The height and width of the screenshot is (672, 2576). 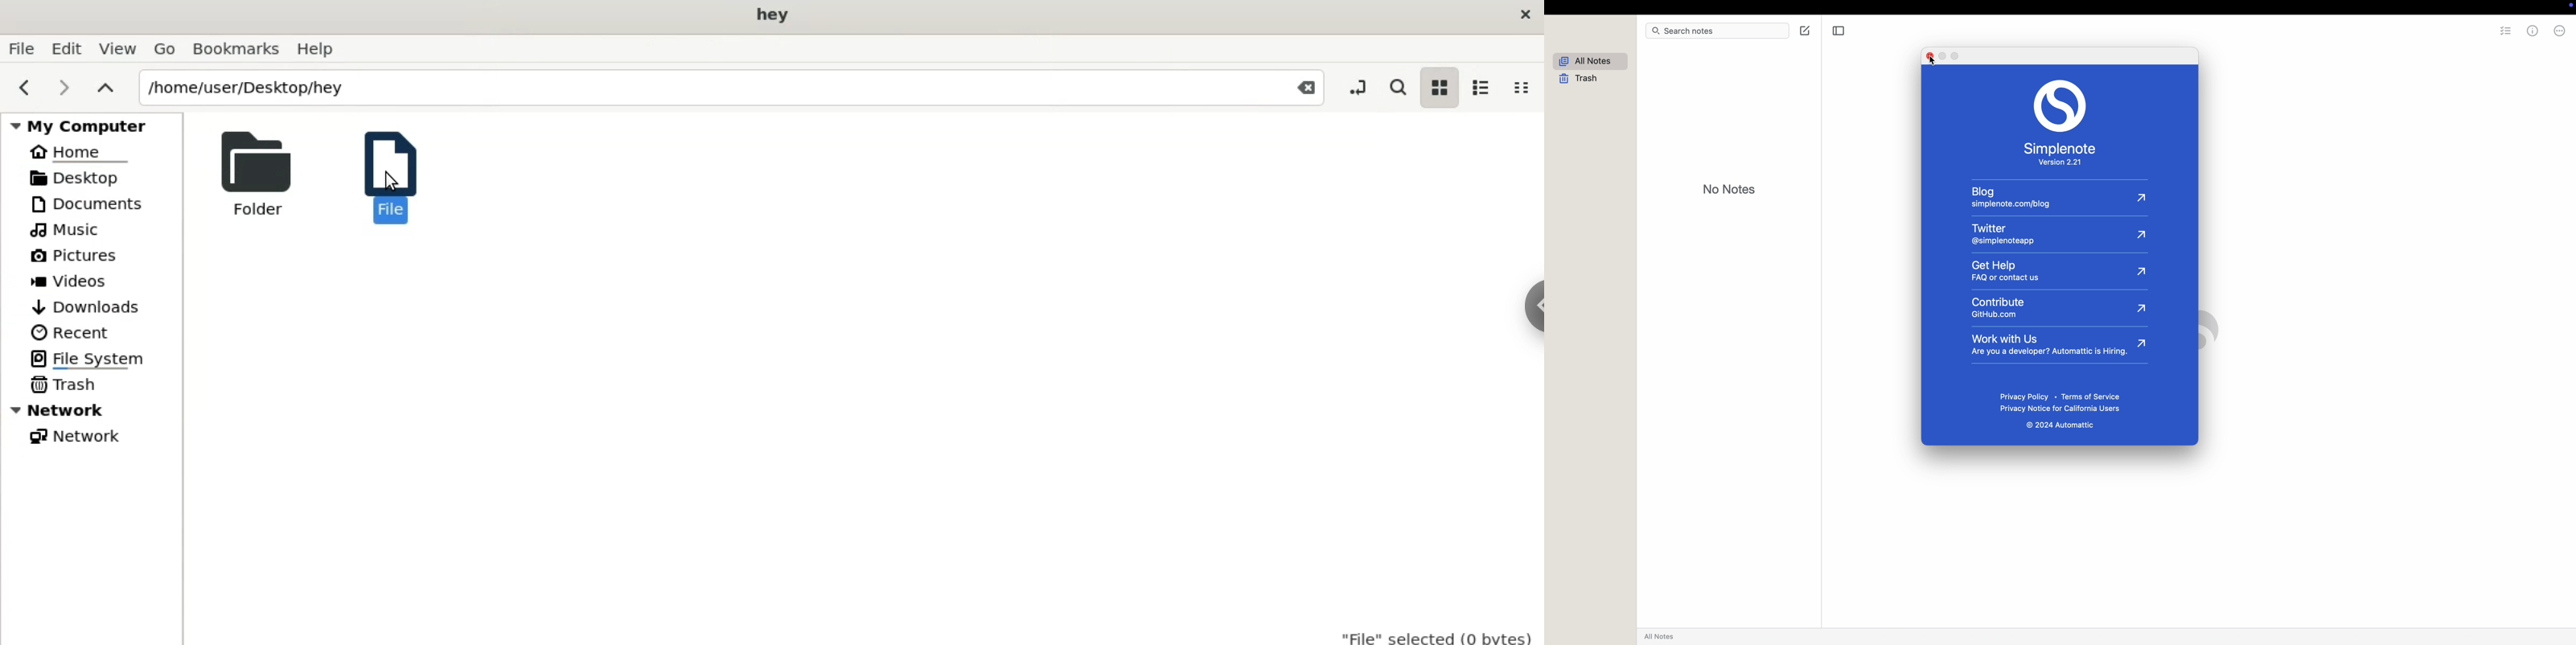 What do you see at coordinates (2536, 7) in the screenshot?
I see `date and hour` at bounding box center [2536, 7].